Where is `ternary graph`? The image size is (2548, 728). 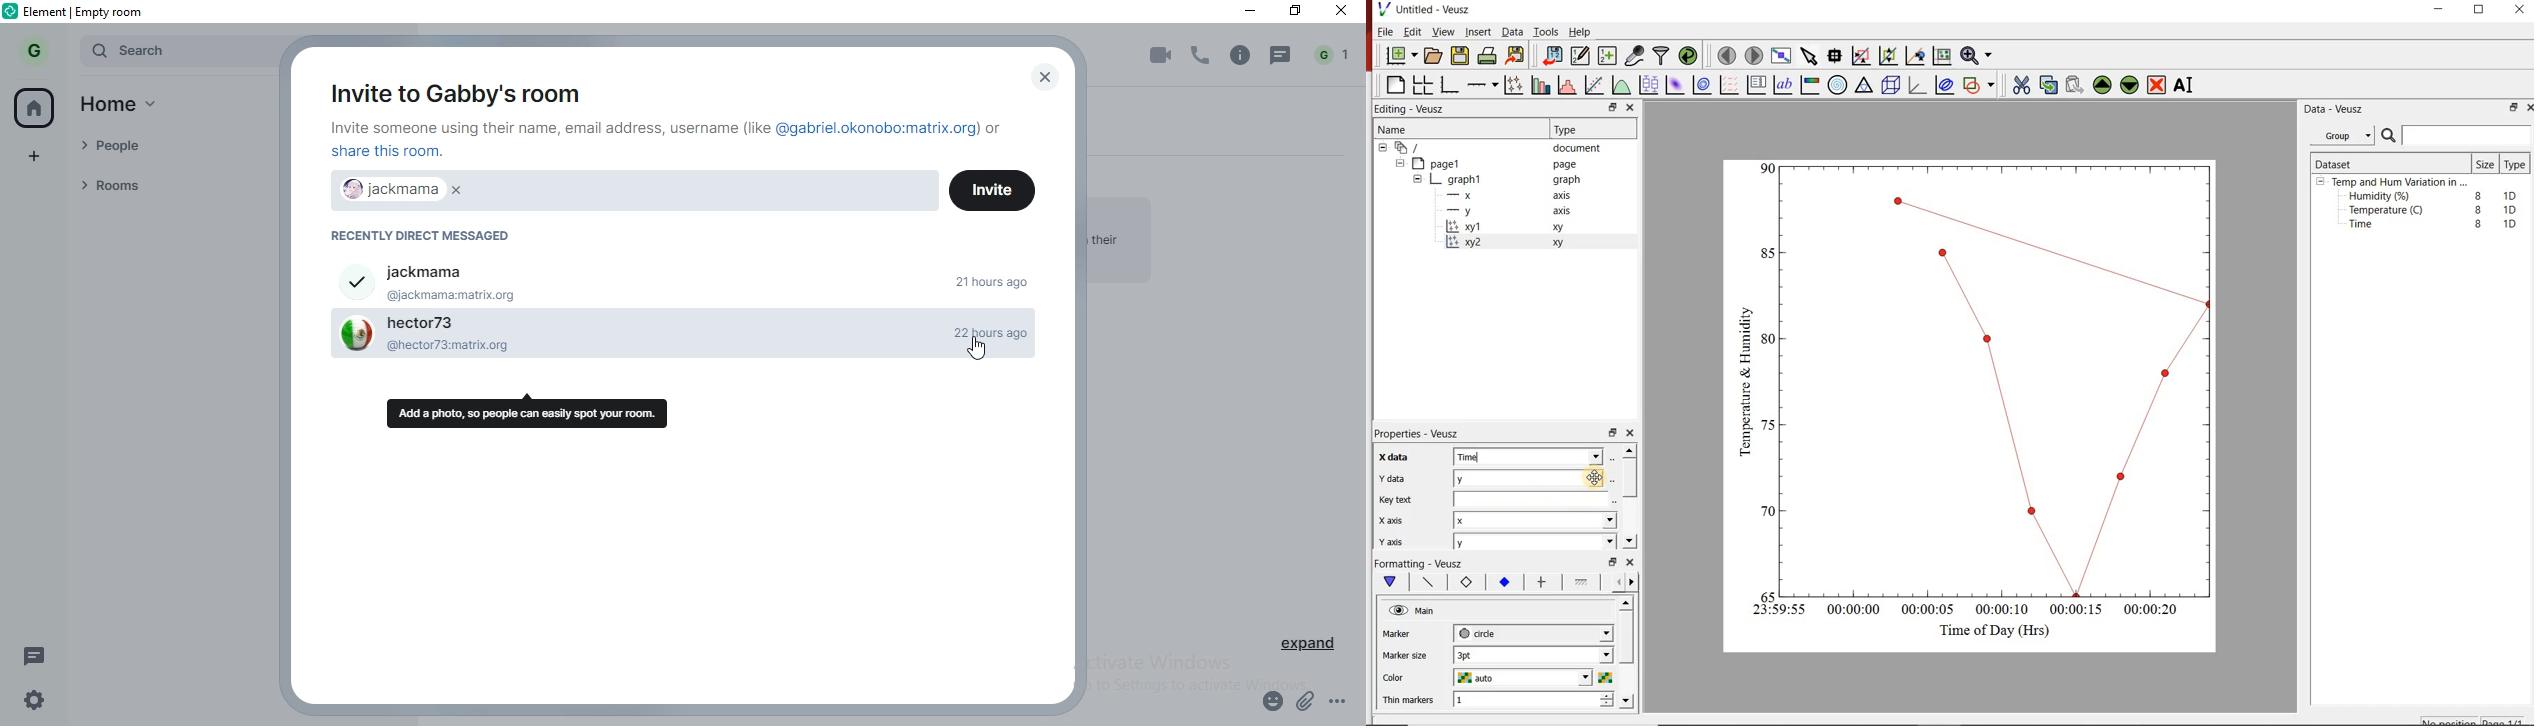
ternary graph is located at coordinates (1865, 87).